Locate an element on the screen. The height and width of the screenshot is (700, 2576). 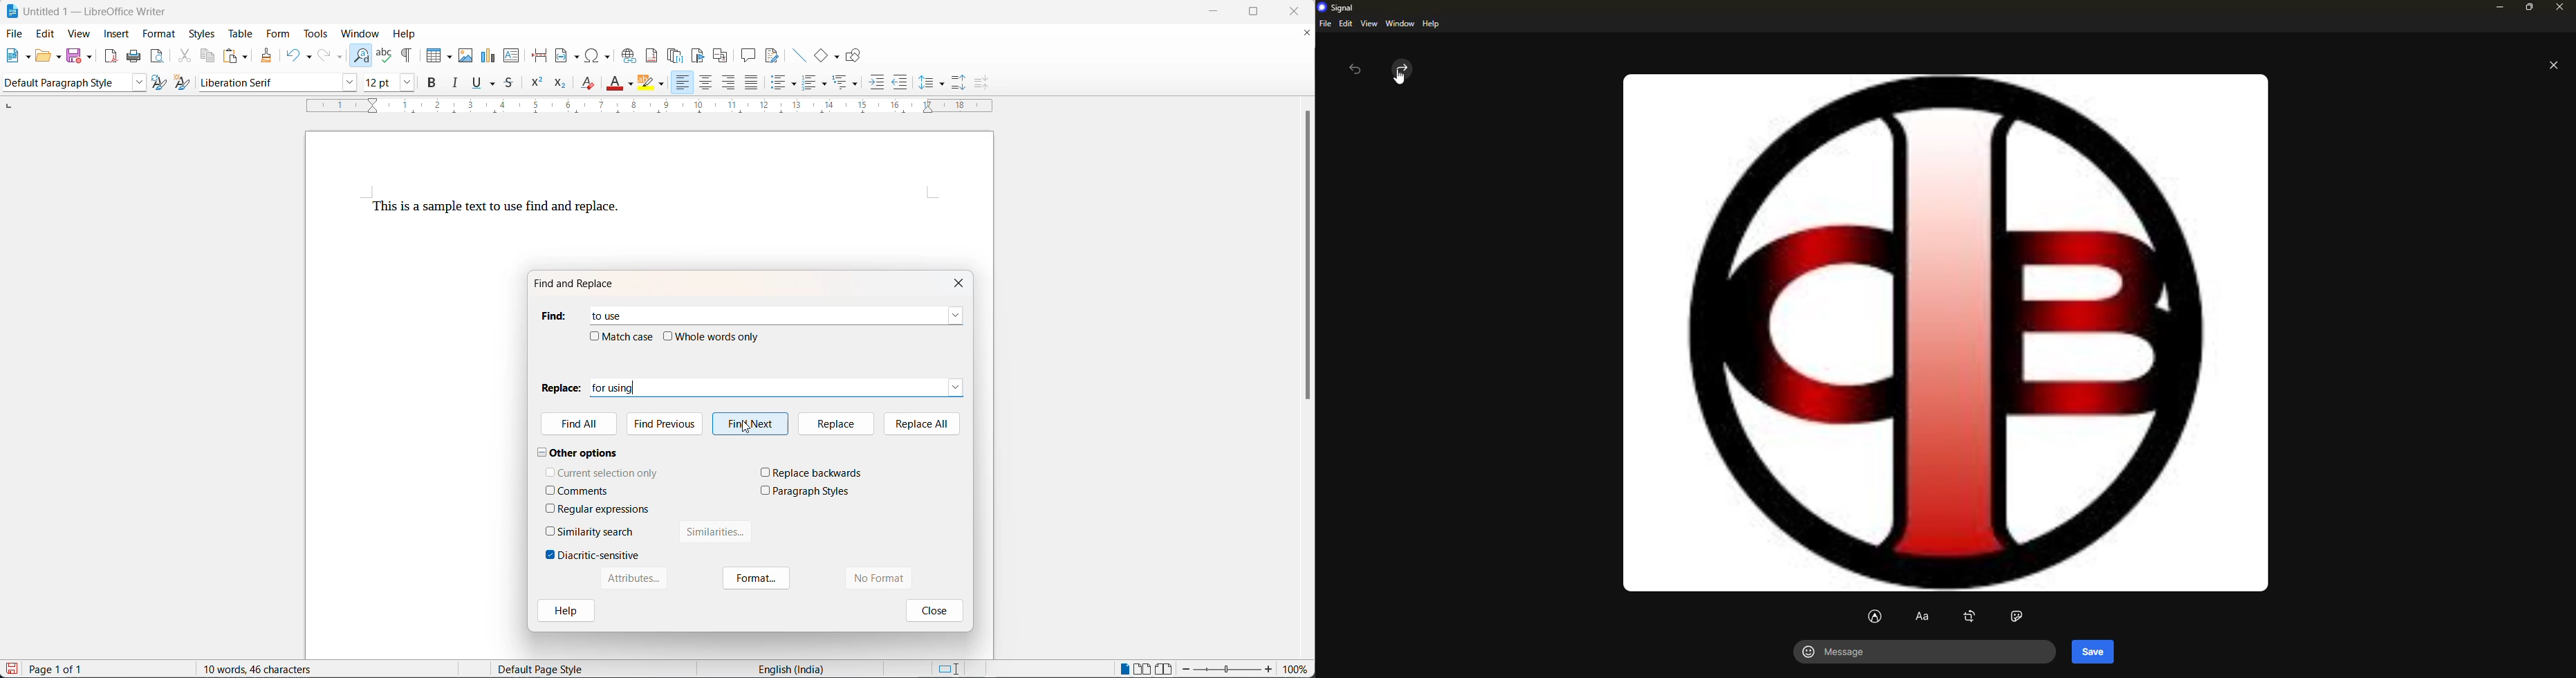
checkbox is located at coordinates (551, 531).